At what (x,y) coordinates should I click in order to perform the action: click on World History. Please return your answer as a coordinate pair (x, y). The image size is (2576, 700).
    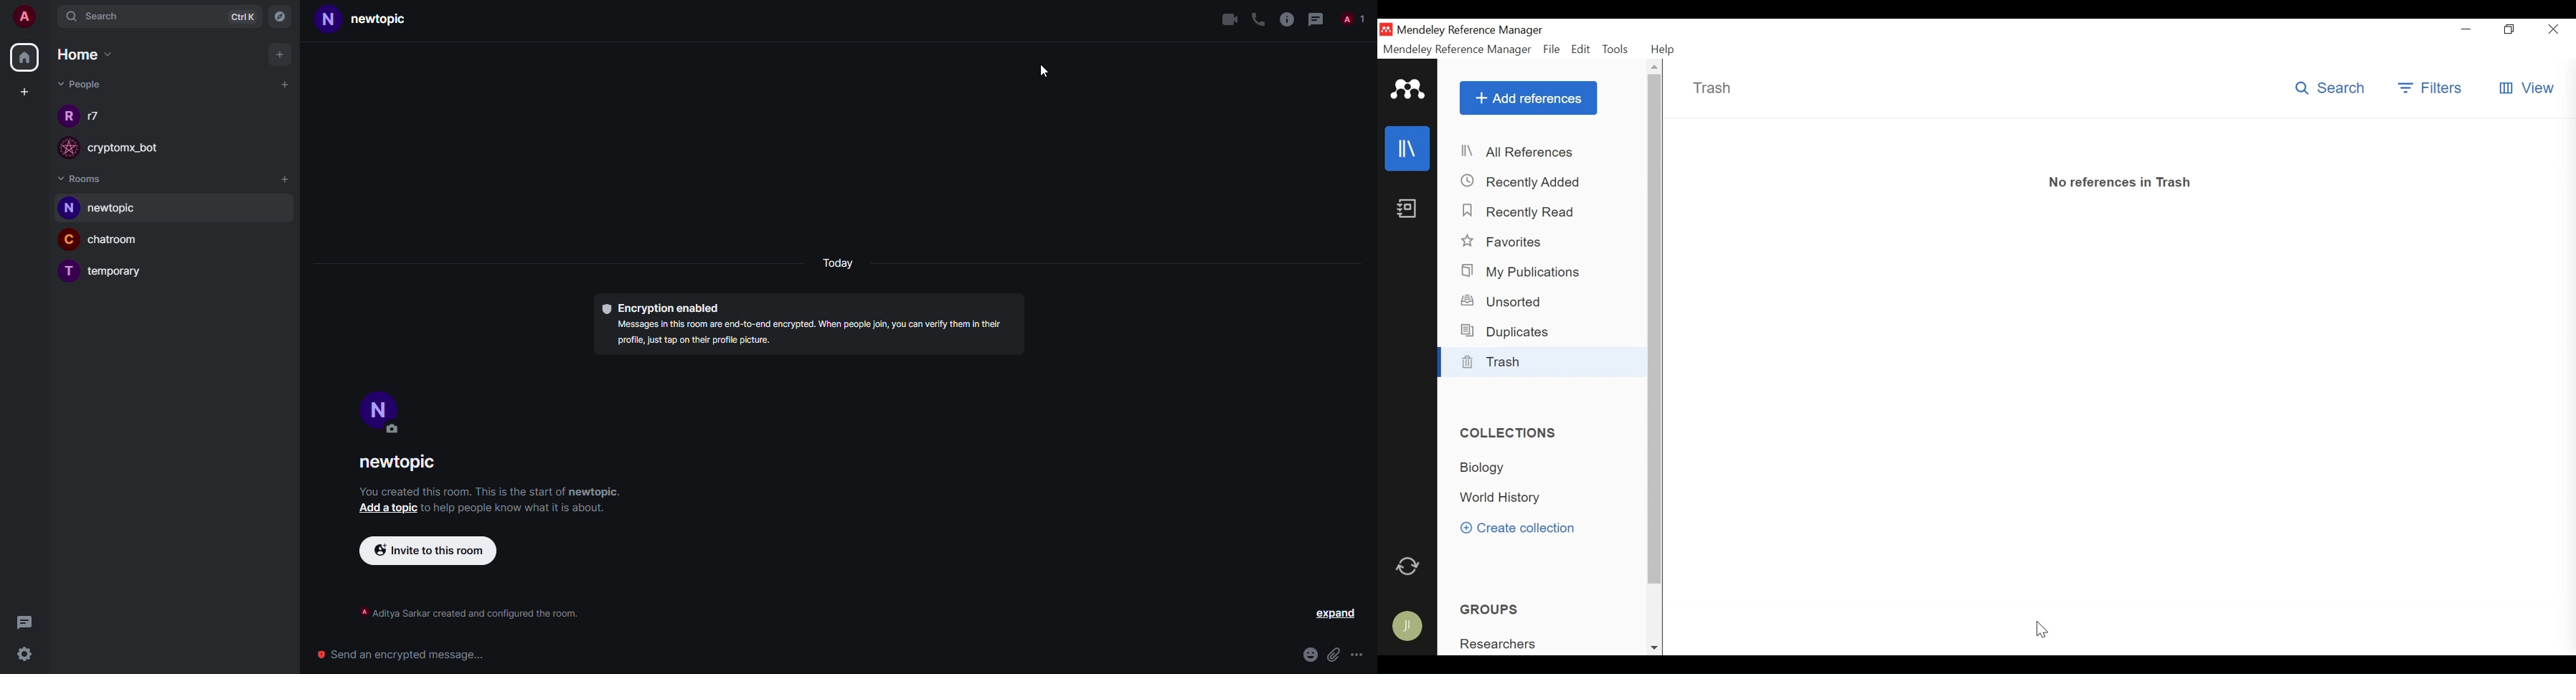
    Looking at the image, I should click on (1507, 499).